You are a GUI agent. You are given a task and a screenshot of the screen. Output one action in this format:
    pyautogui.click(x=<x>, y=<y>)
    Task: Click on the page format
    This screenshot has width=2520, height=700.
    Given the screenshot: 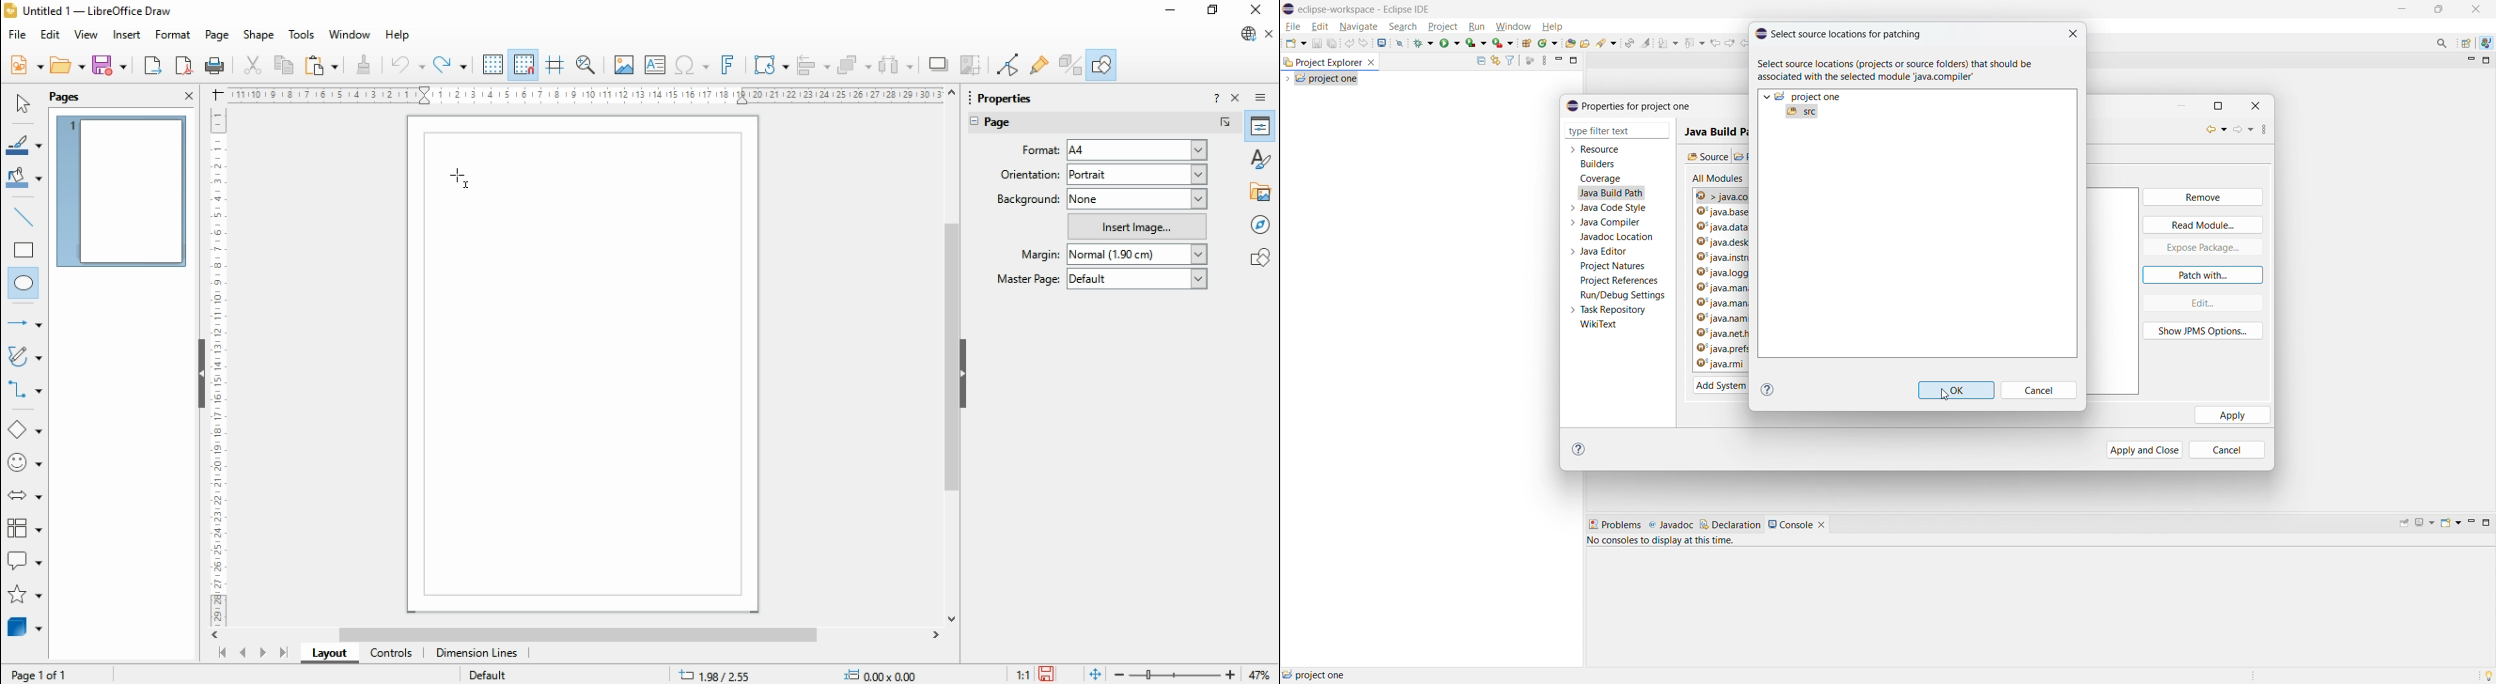 What is the action you would take?
    pyautogui.click(x=1043, y=149)
    